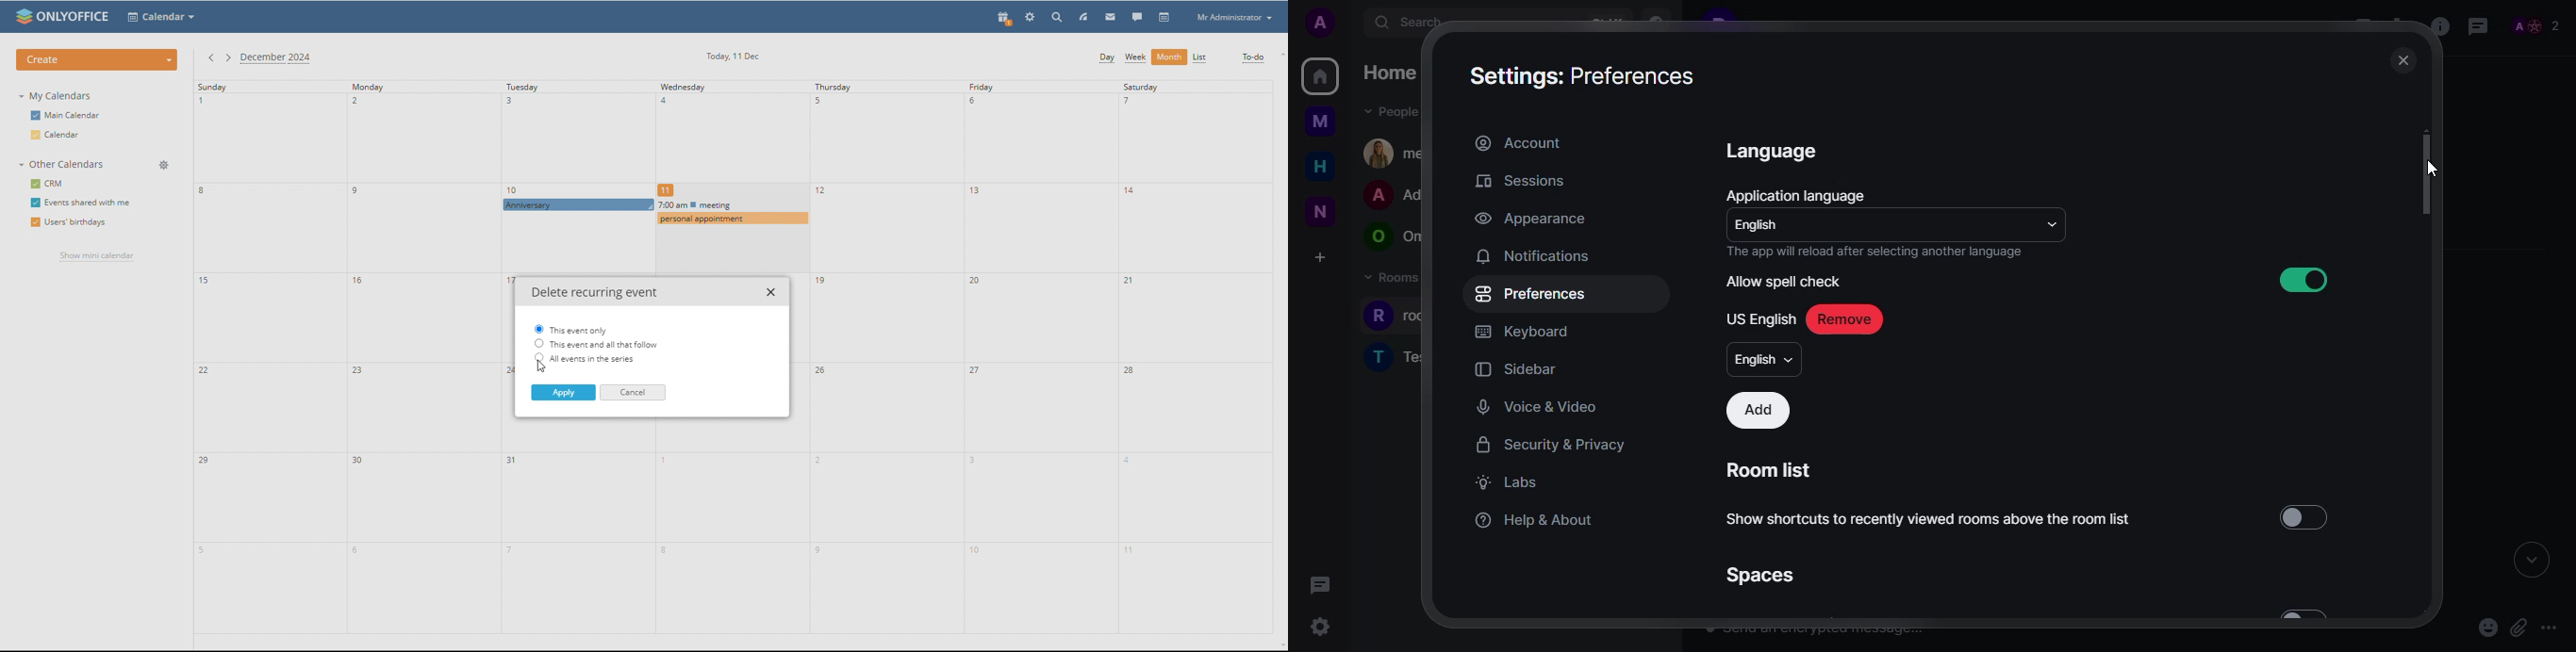  What do you see at coordinates (1165, 17) in the screenshot?
I see `calendar` at bounding box center [1165, 17].